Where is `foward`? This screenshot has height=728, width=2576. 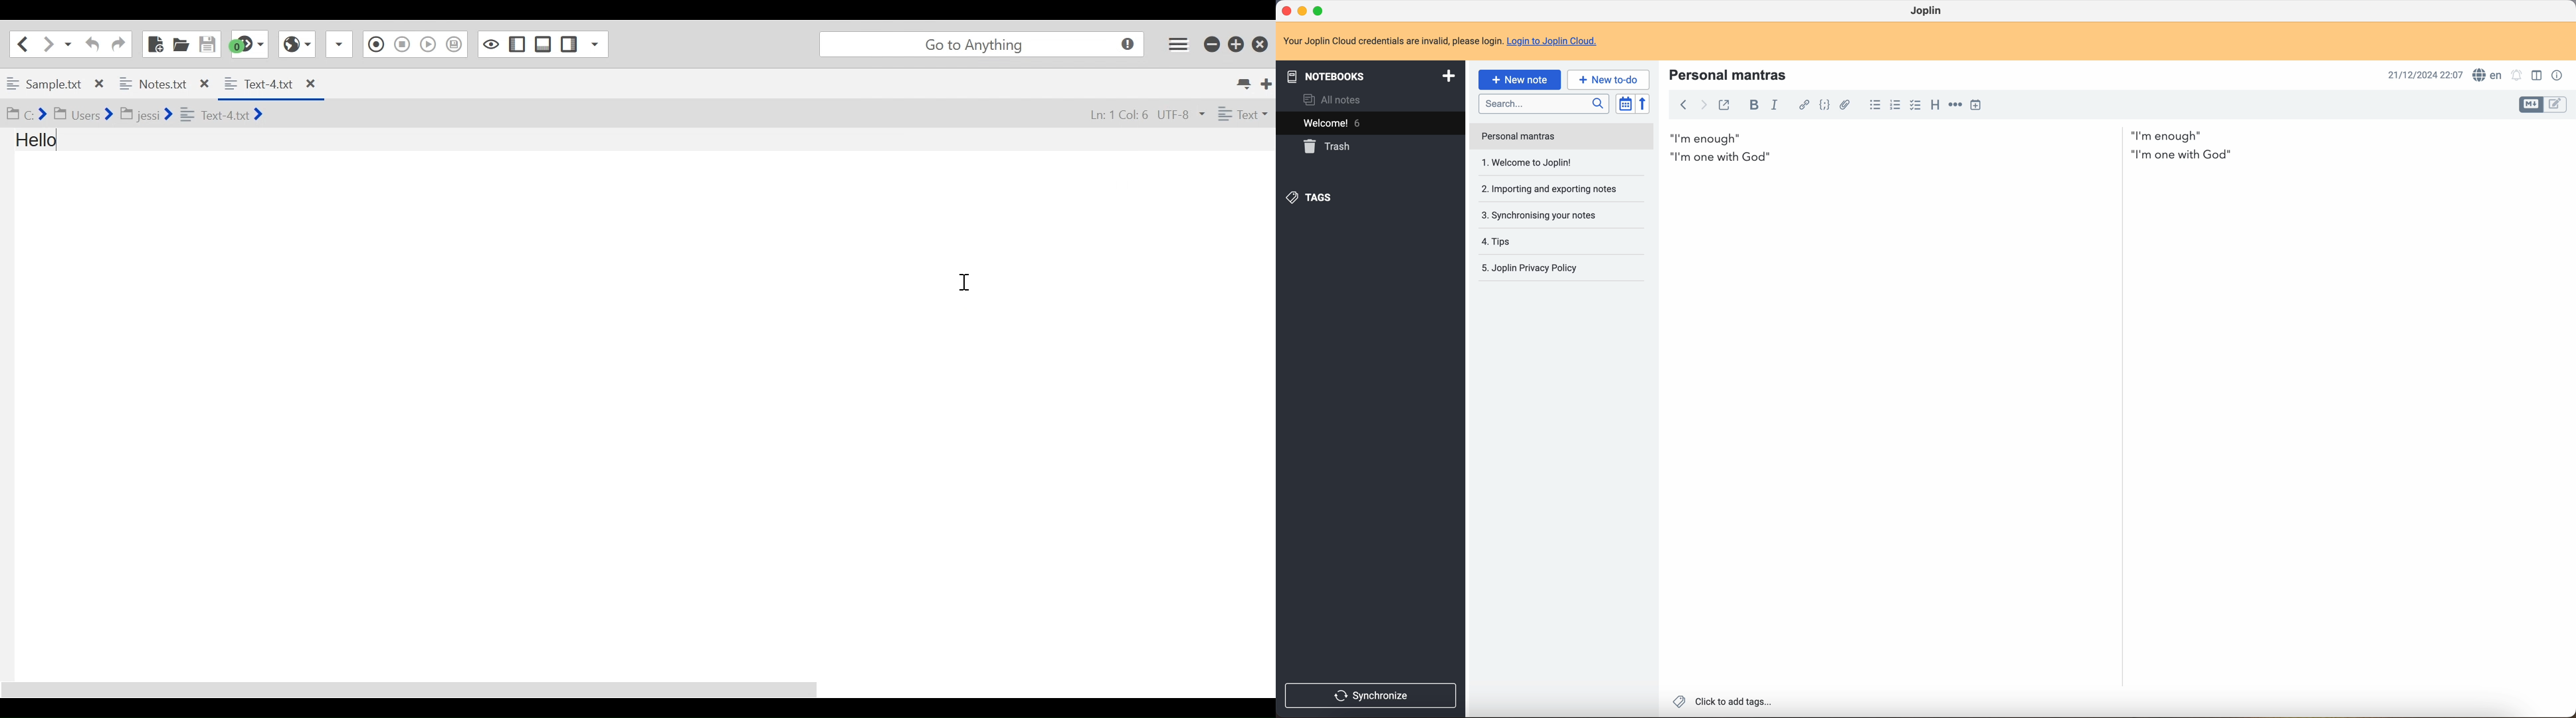 foward is located at coordinates (1704, 106).